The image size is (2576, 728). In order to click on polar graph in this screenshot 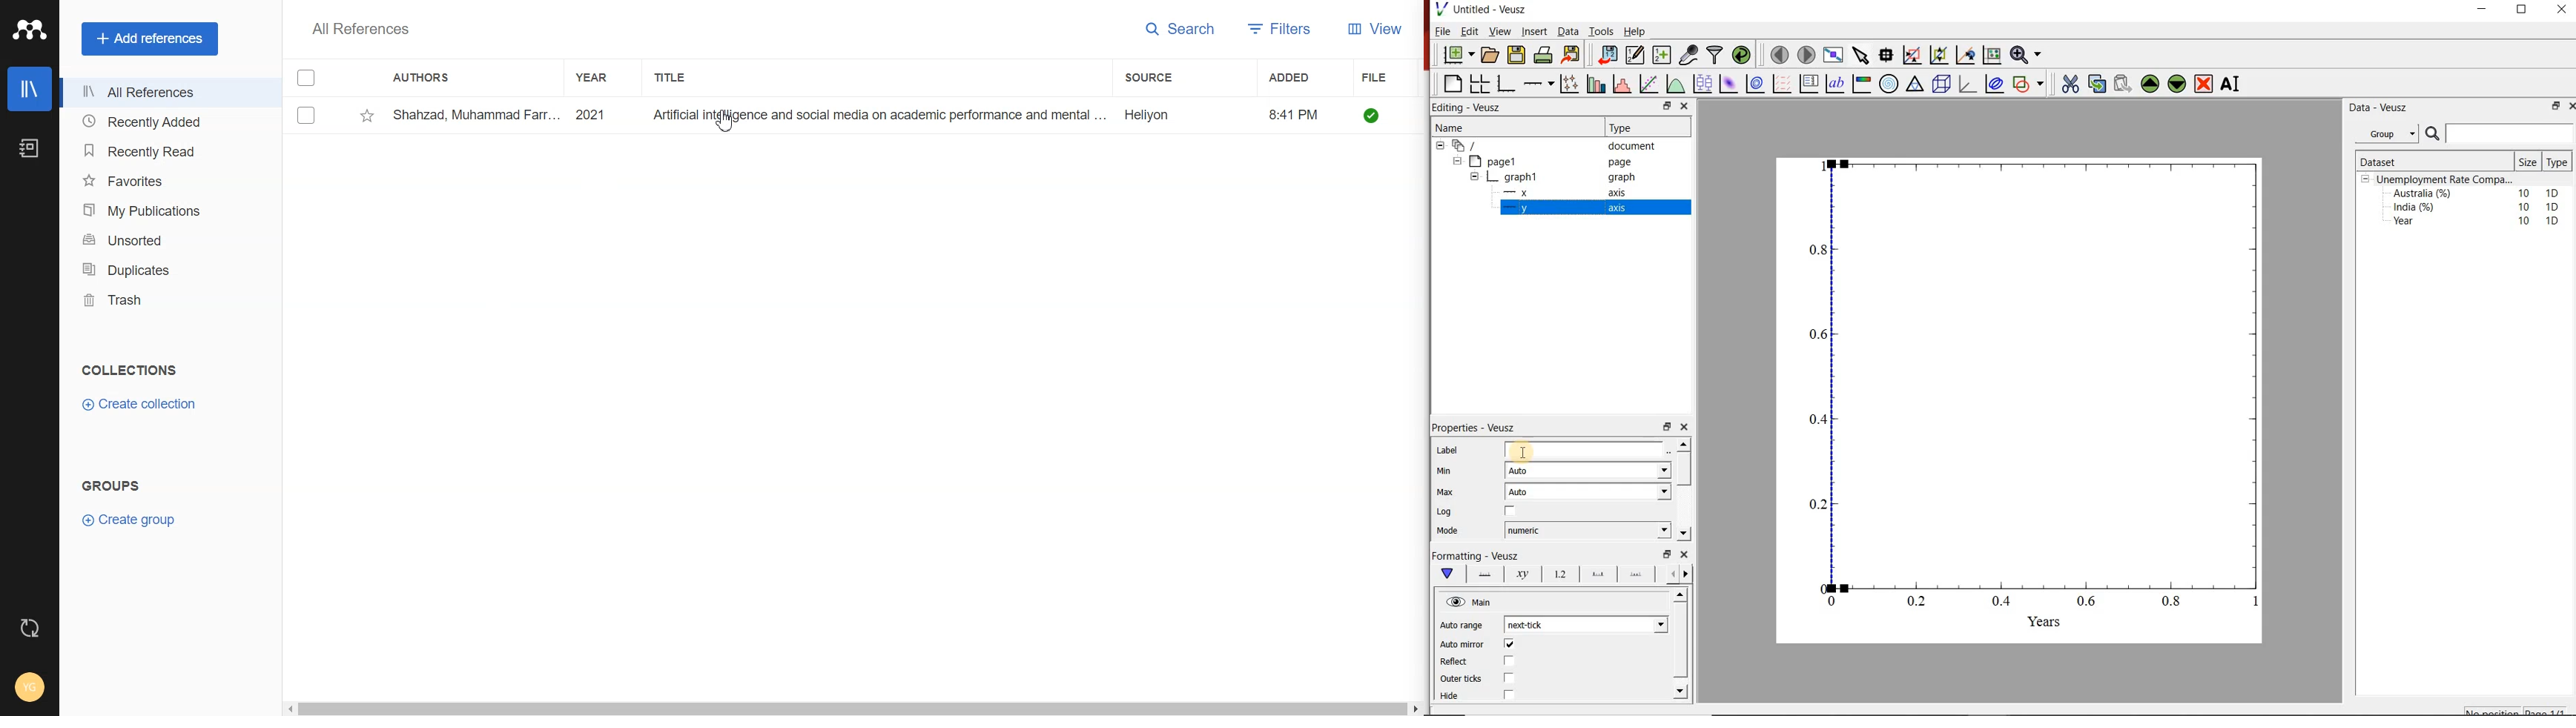, I will do `click(1890, 84)`.